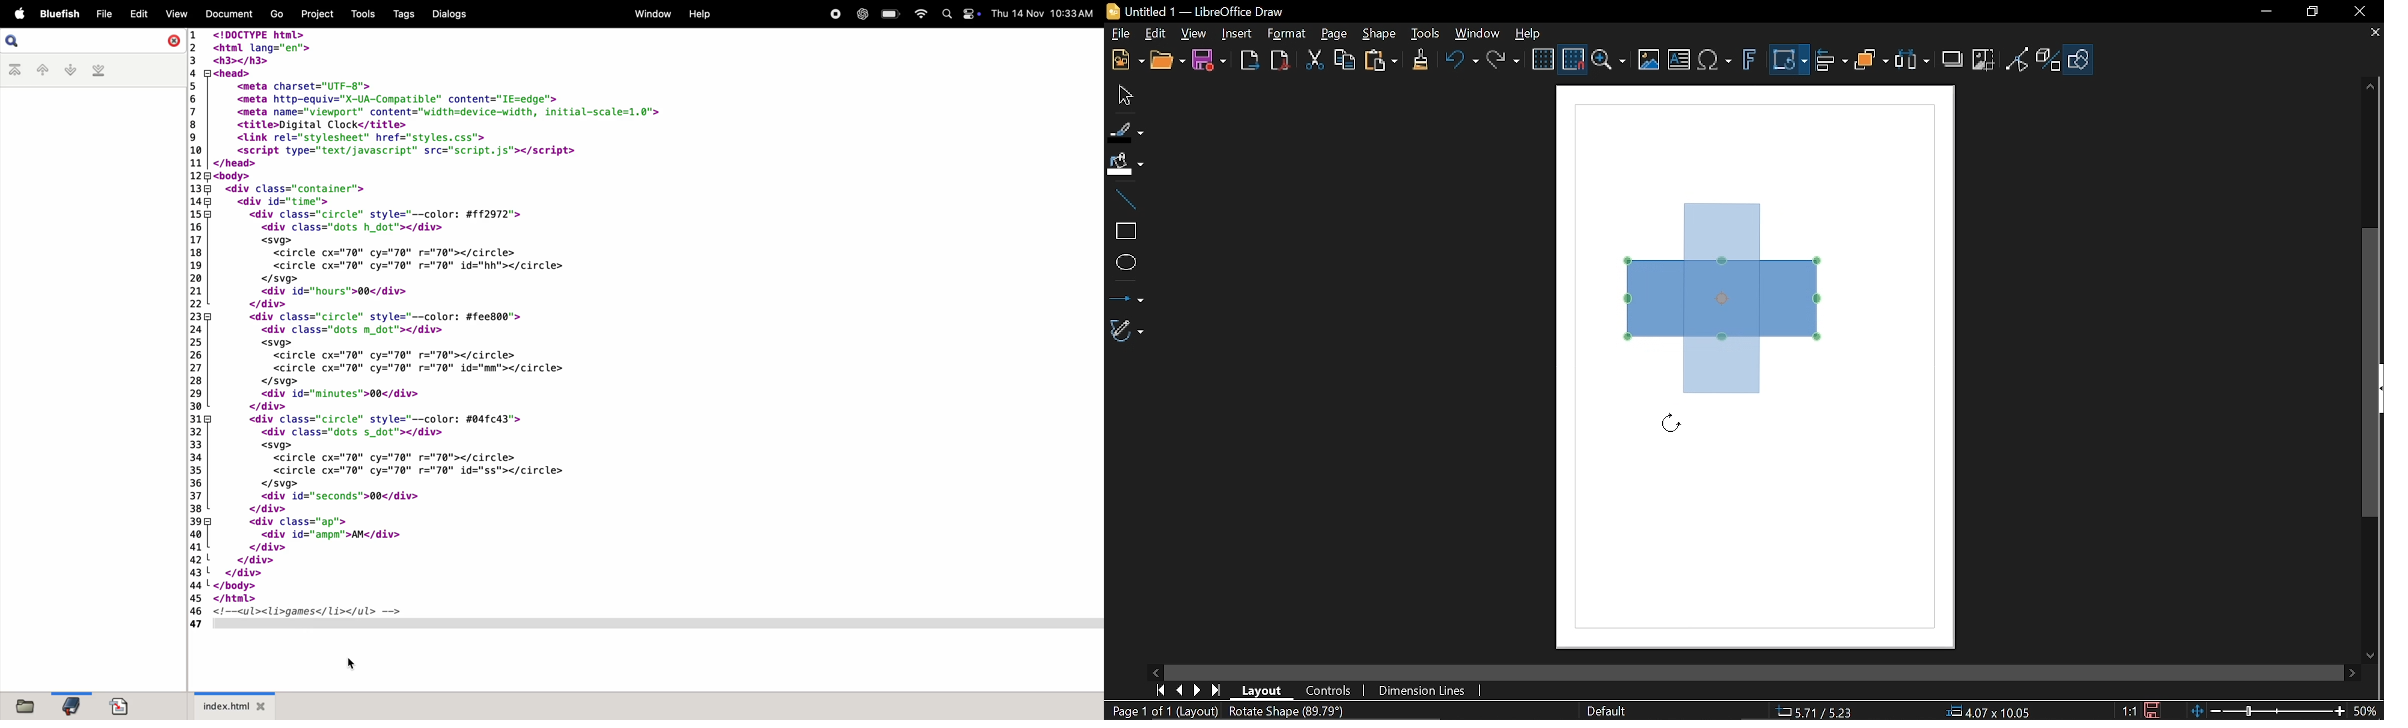 The height and width of the screenshot is (728, 2408). I want to click on Open, so click(1169, 61).